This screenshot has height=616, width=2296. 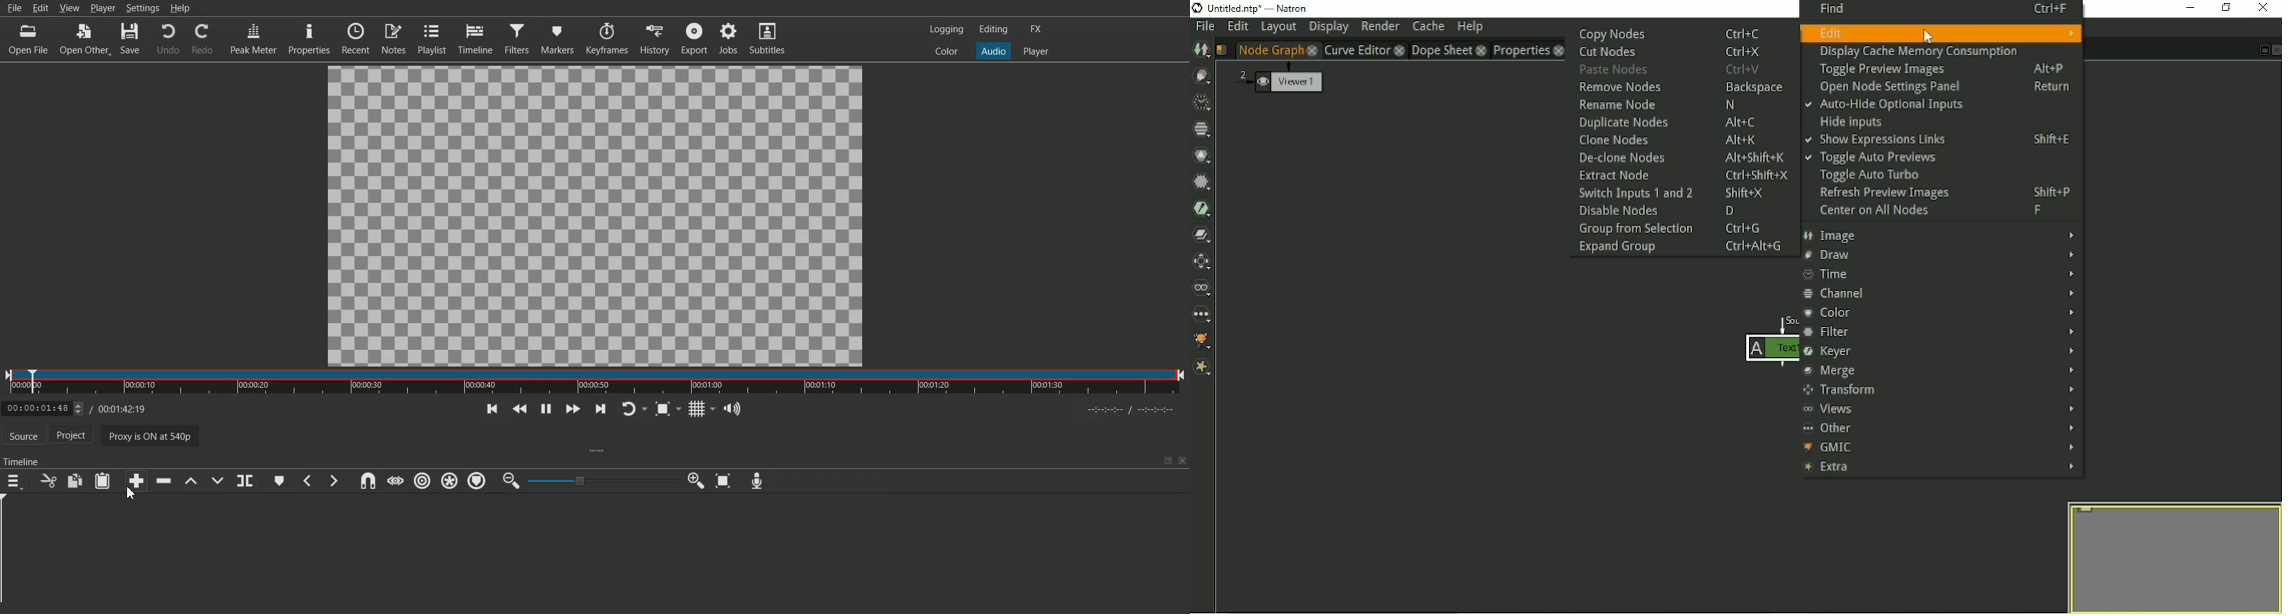 What do you see at coordinates (14, 9) in the screenshot?
I see `File` at bounding box center [14, 9].